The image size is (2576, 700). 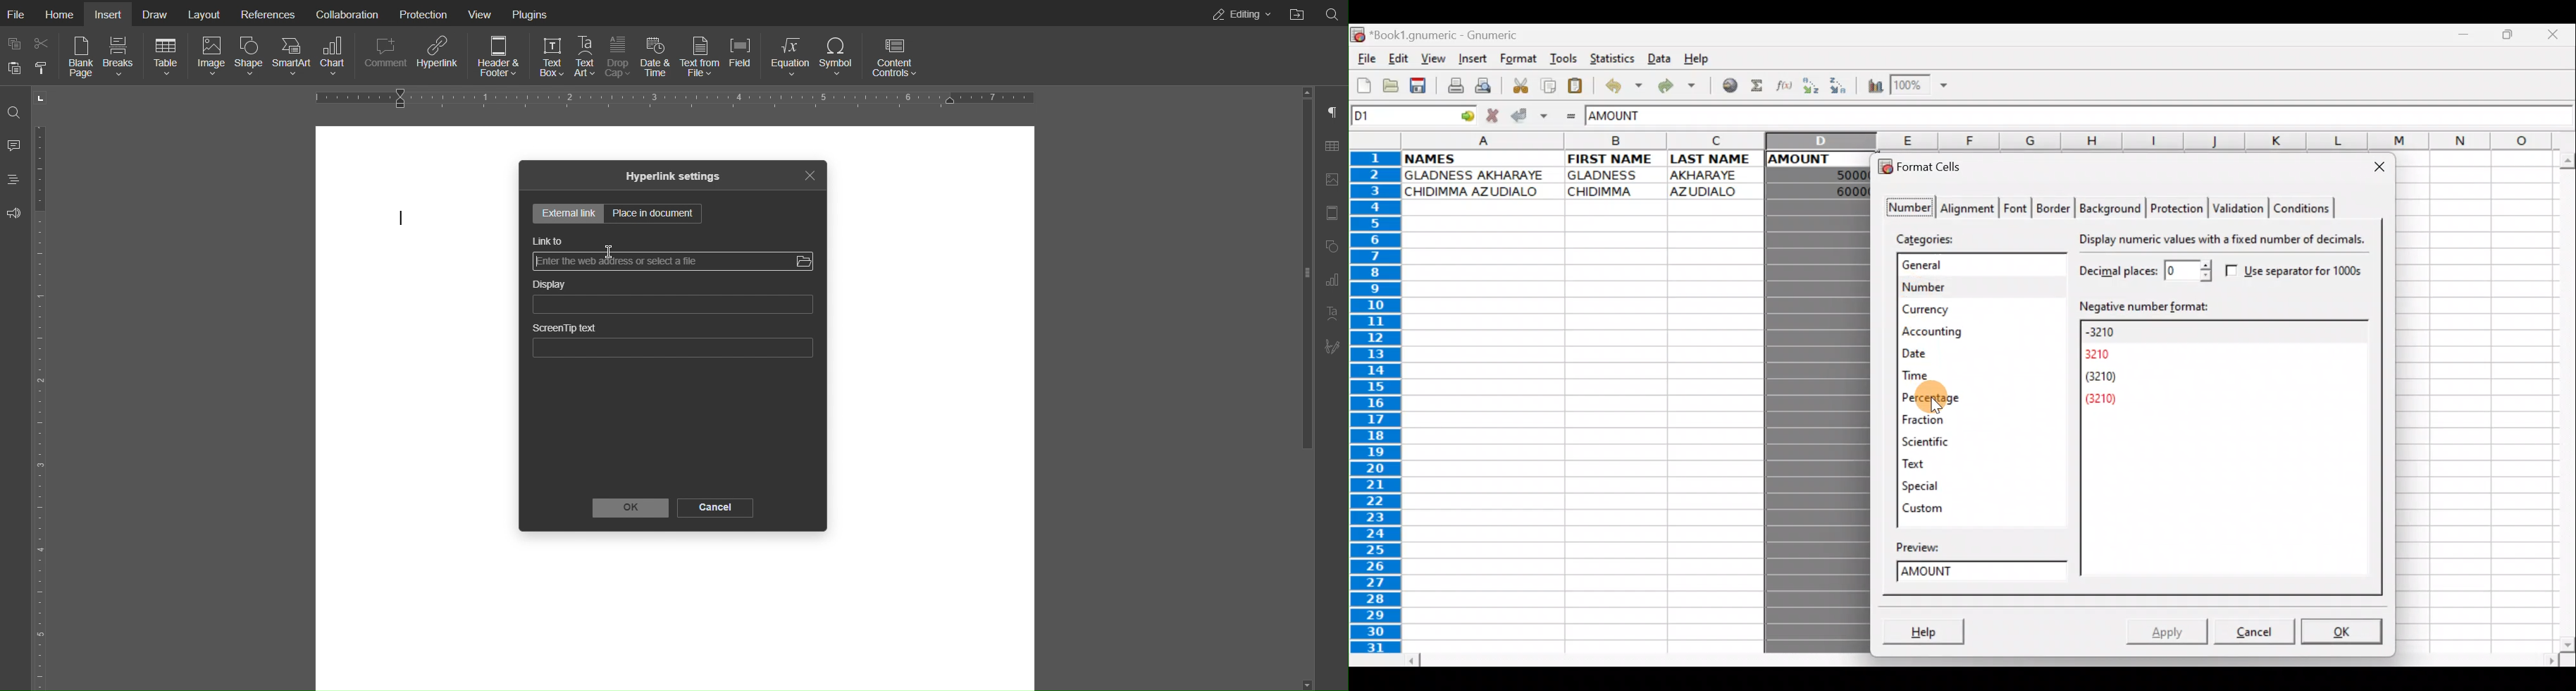 I want to click on Sum in the current cell, so click(x=1758, y=86).